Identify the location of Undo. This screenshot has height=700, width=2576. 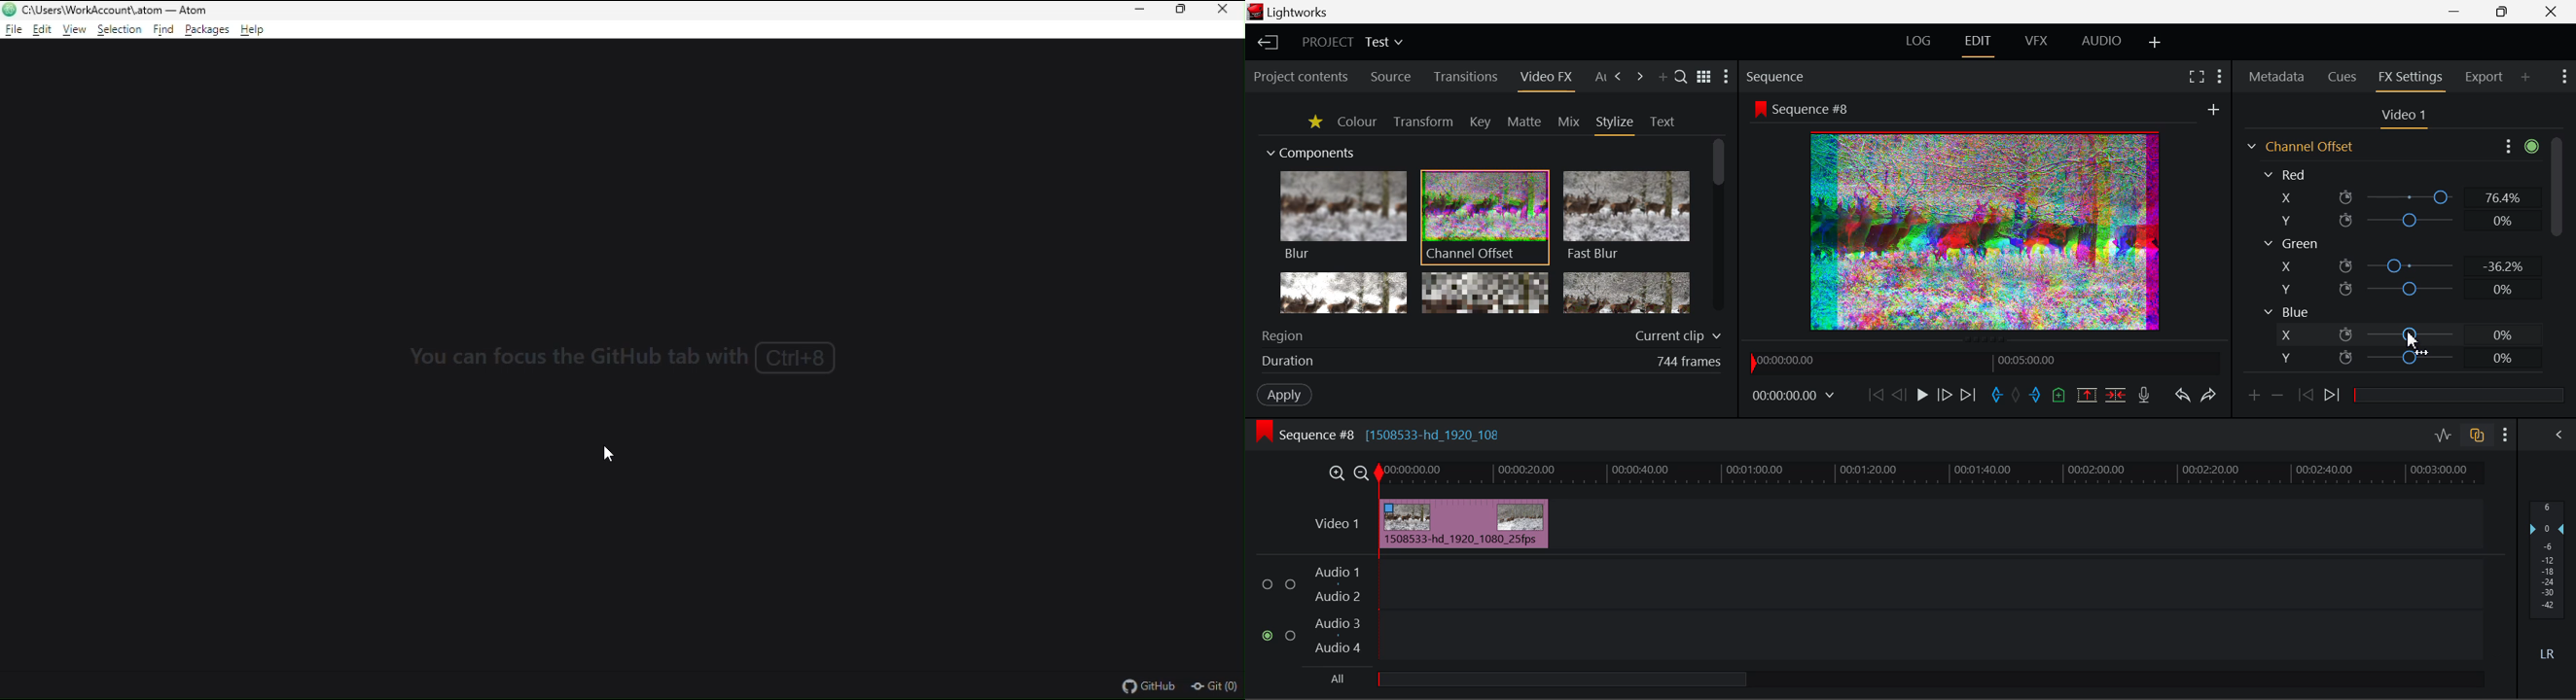
(2185, 397).